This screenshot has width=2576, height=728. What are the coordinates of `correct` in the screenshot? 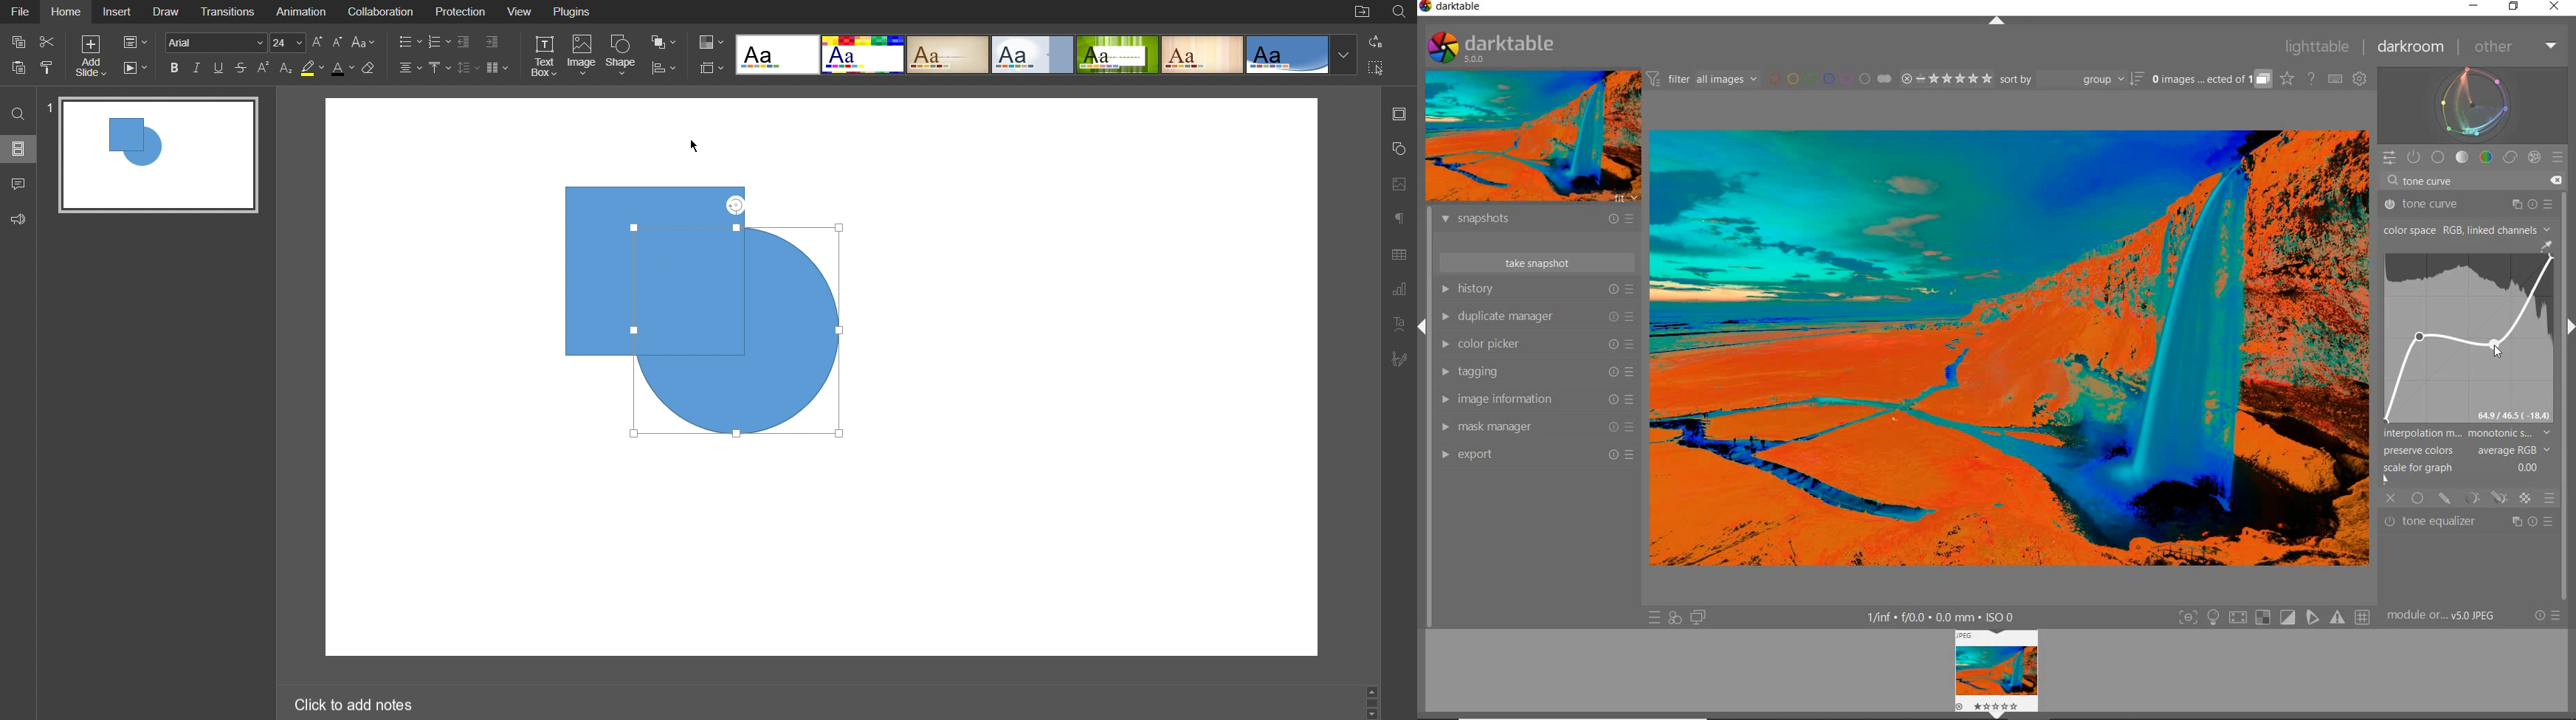 It's located at (2509, 157).